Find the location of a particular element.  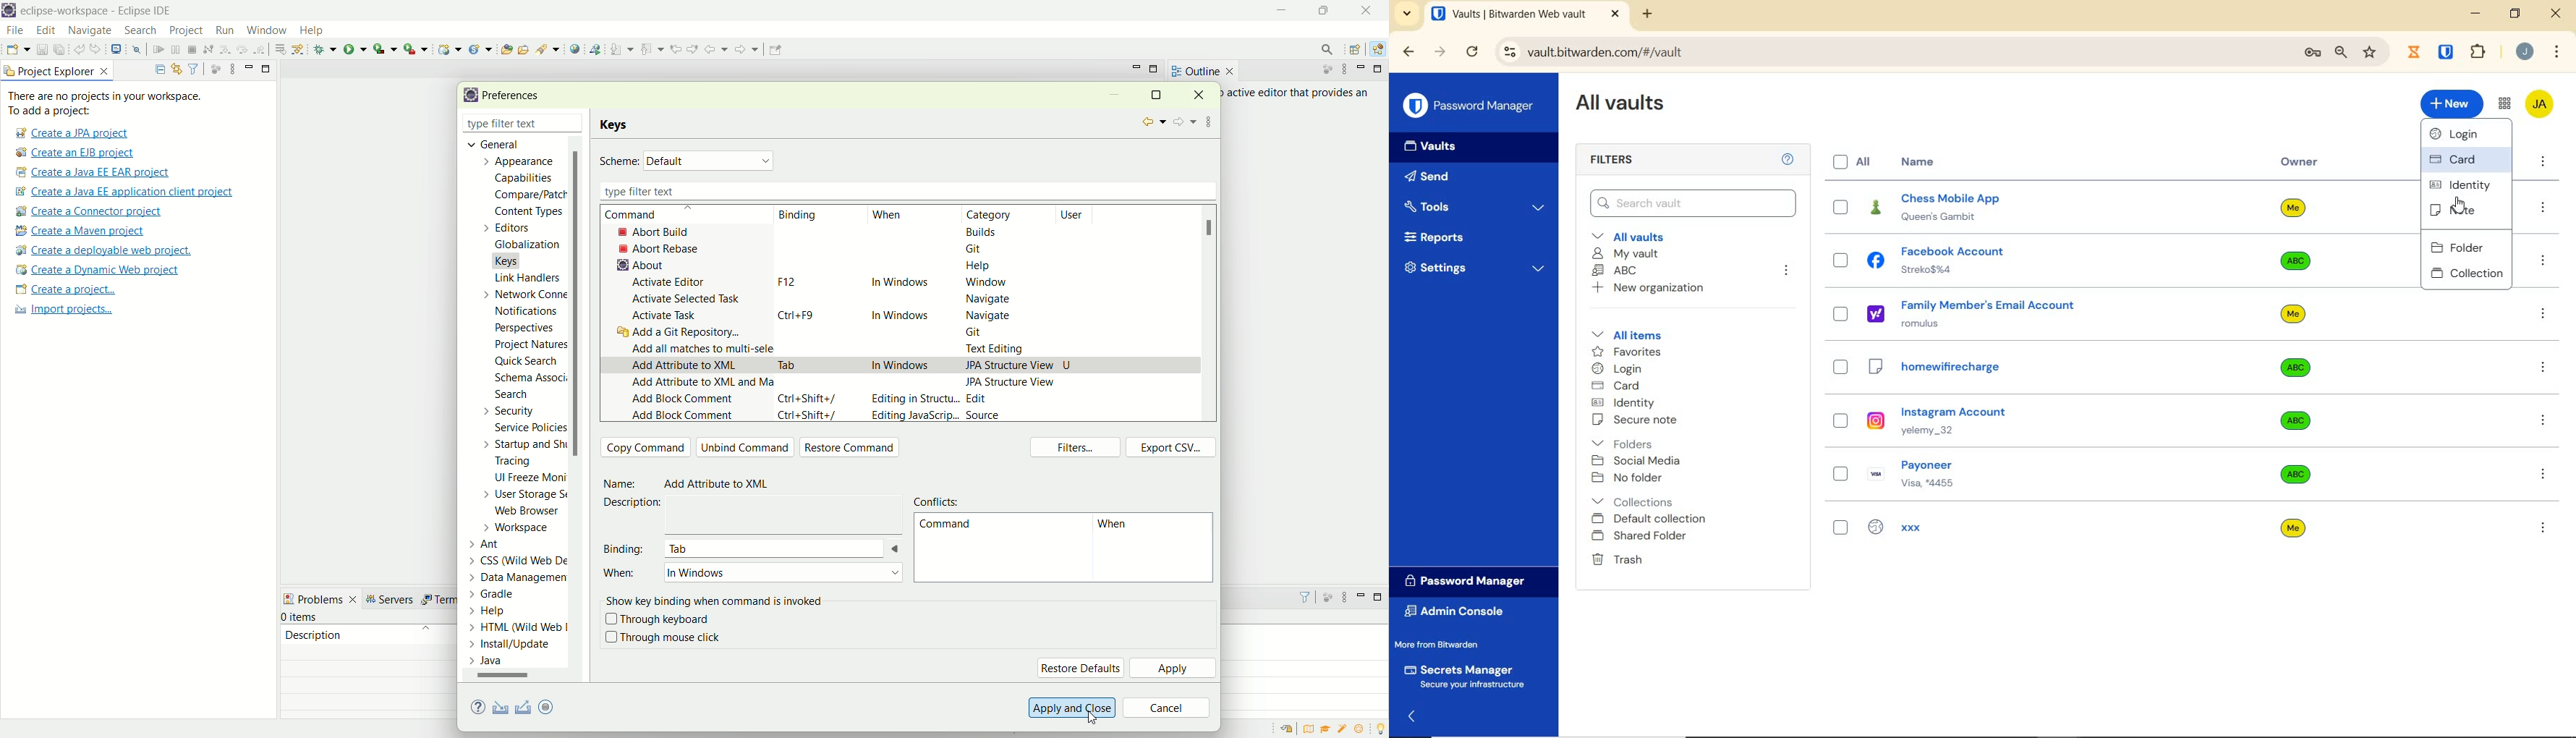

more options is located at coordinates (2544, 316).